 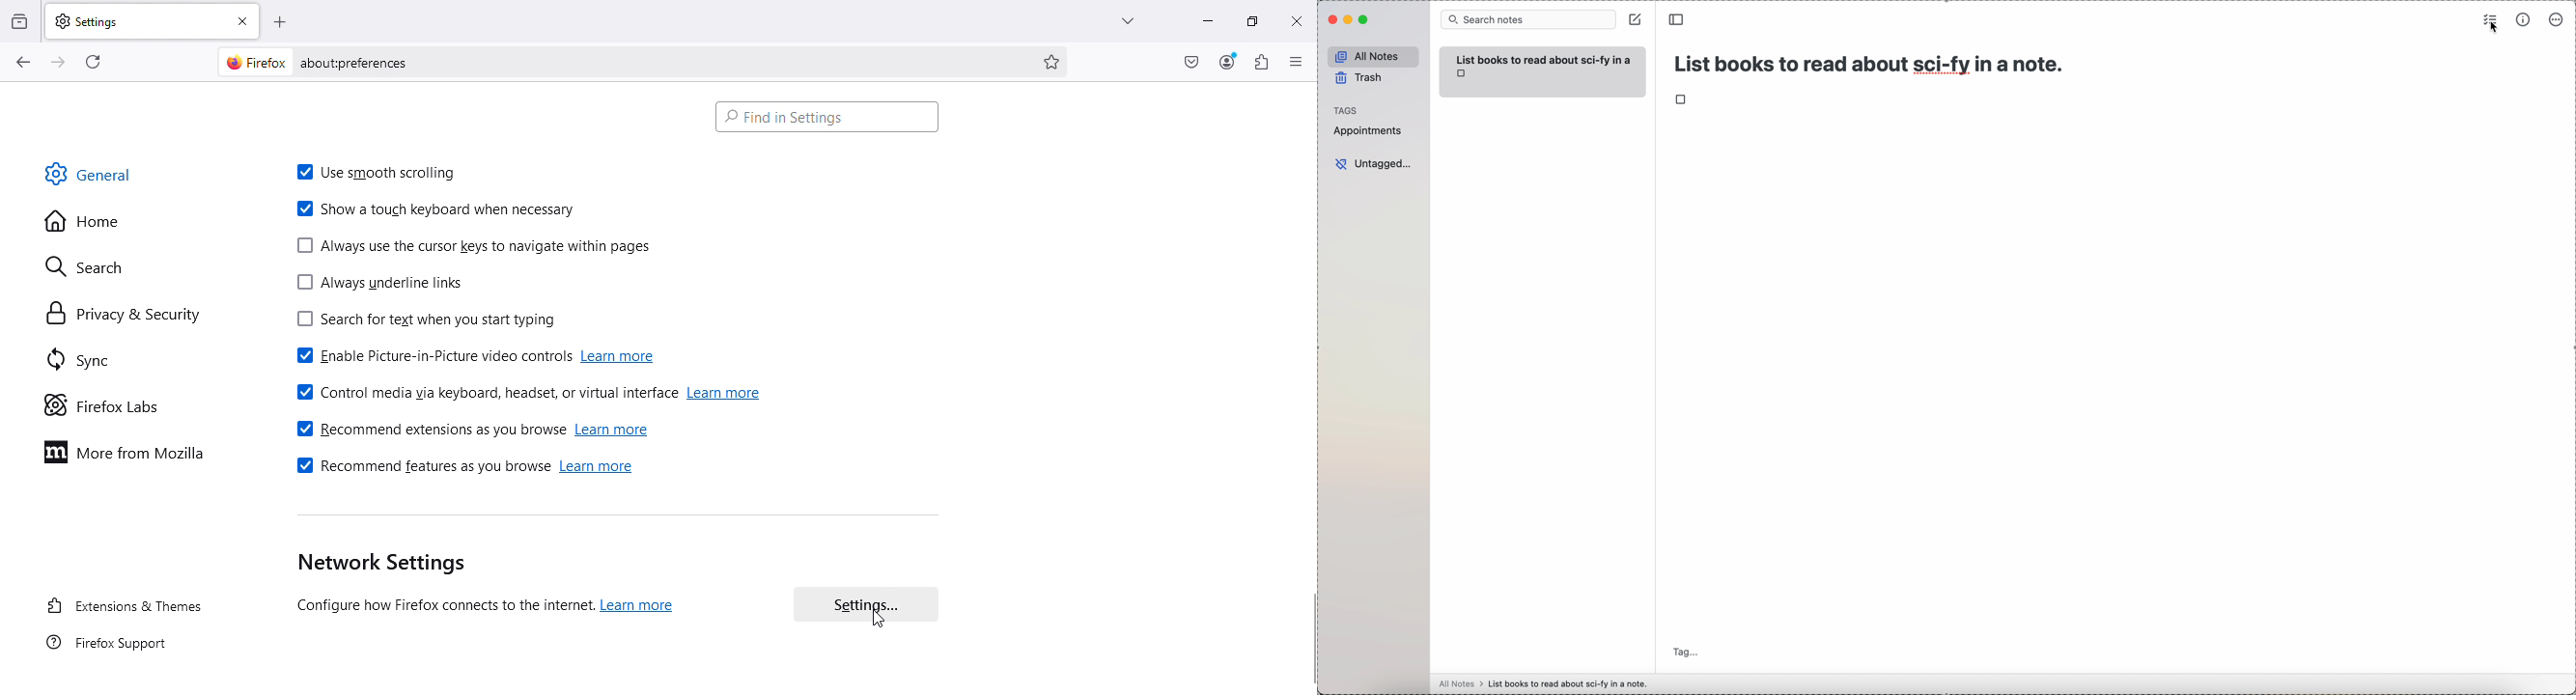 What do you see at coordinates (420, 322) in the screenshot?
I see `Search for text when you start typing` at bounding box center [420, 322].